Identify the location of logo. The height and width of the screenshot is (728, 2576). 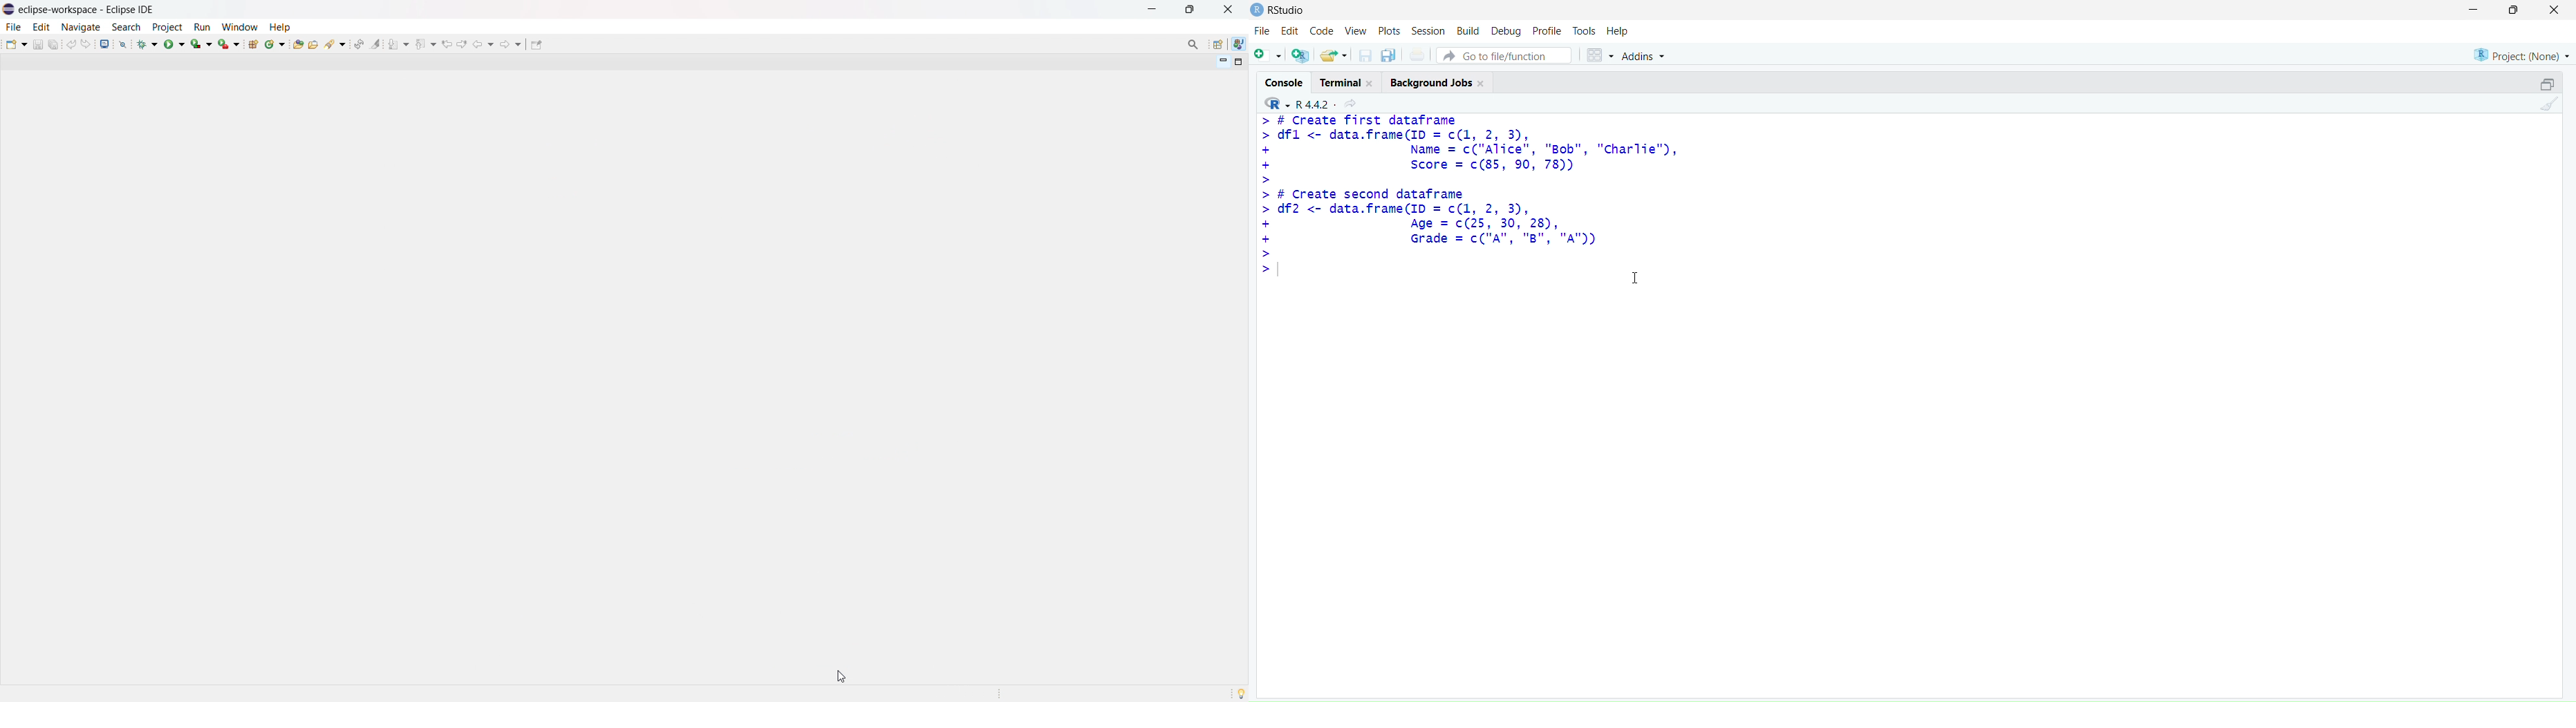
(9, 10).